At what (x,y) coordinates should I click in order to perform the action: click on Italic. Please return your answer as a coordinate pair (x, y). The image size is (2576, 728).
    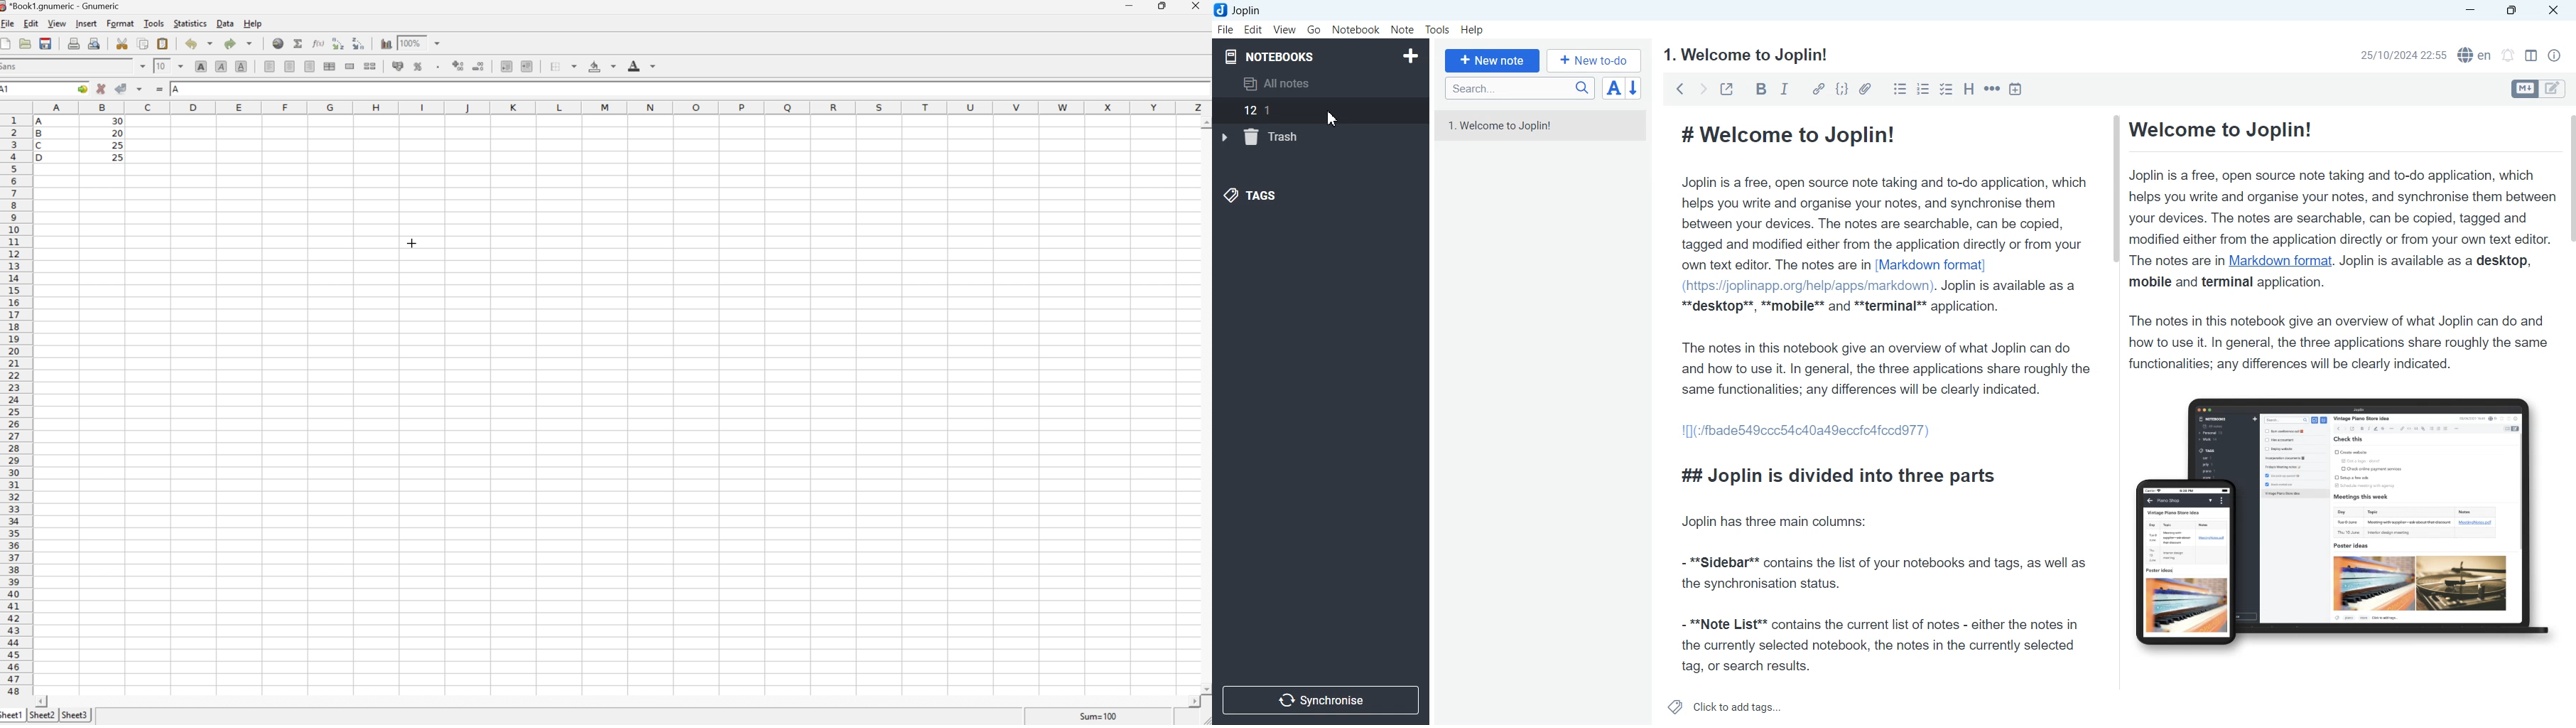
    Looking at the image, I should click on (1786, 89).